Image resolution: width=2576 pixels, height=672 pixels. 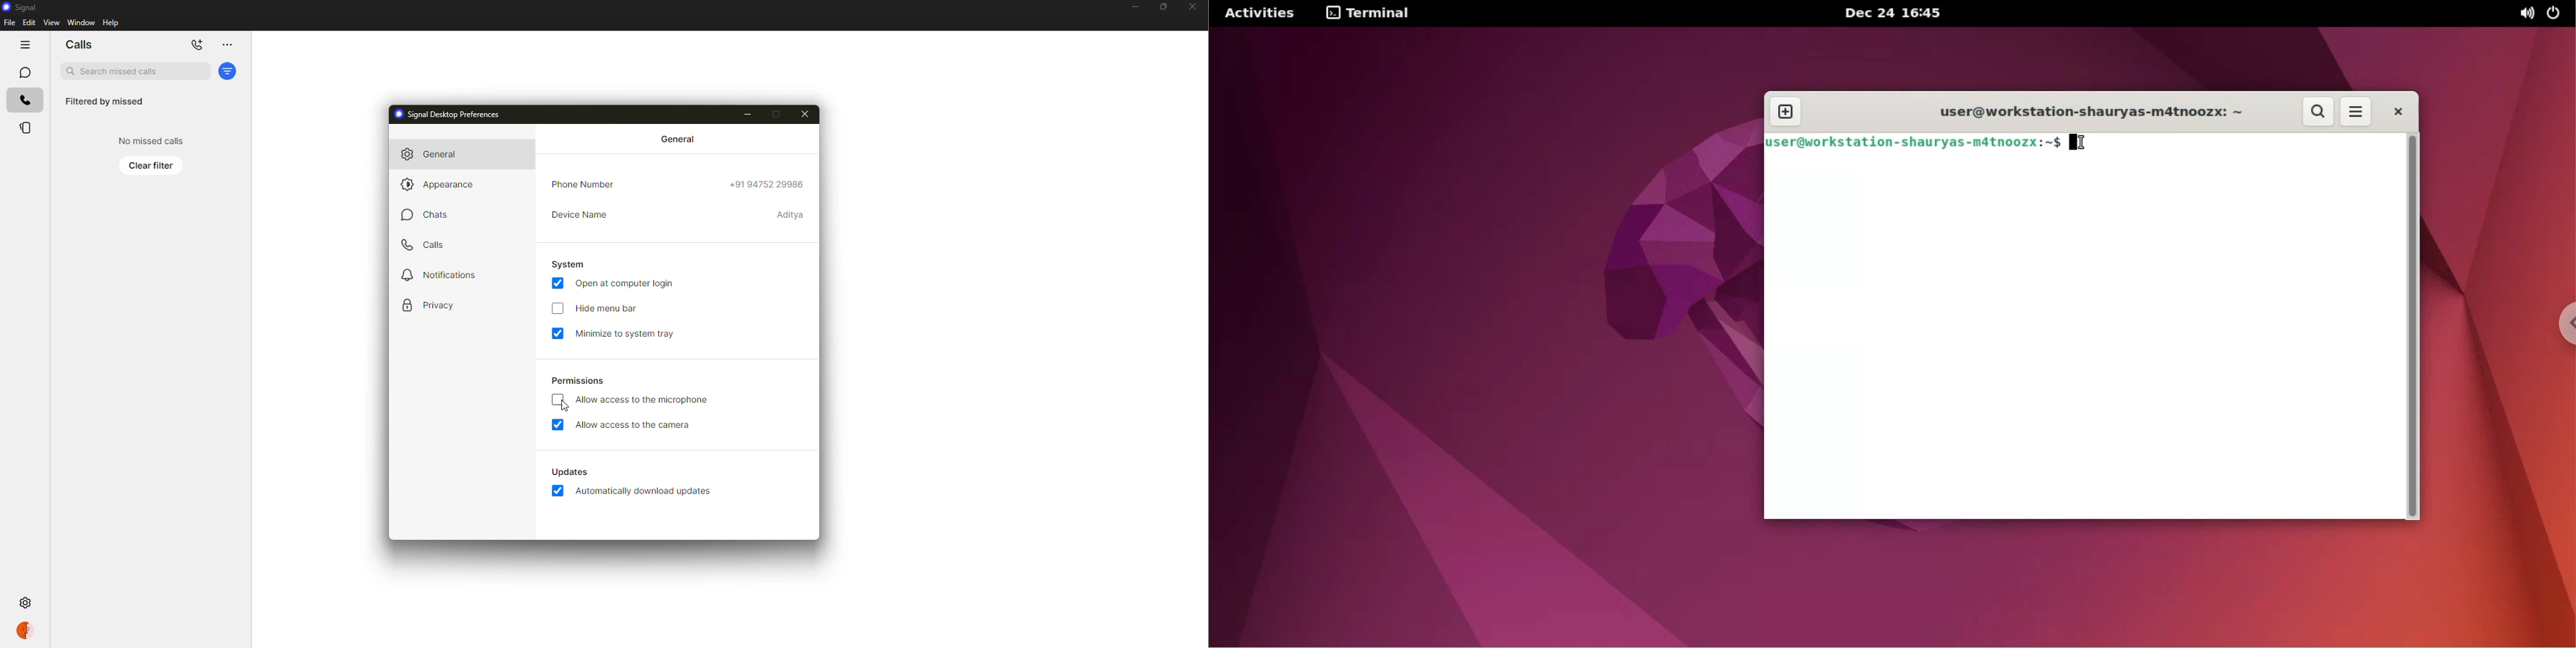 I want to click on enabled, so click(x=558, y=333).